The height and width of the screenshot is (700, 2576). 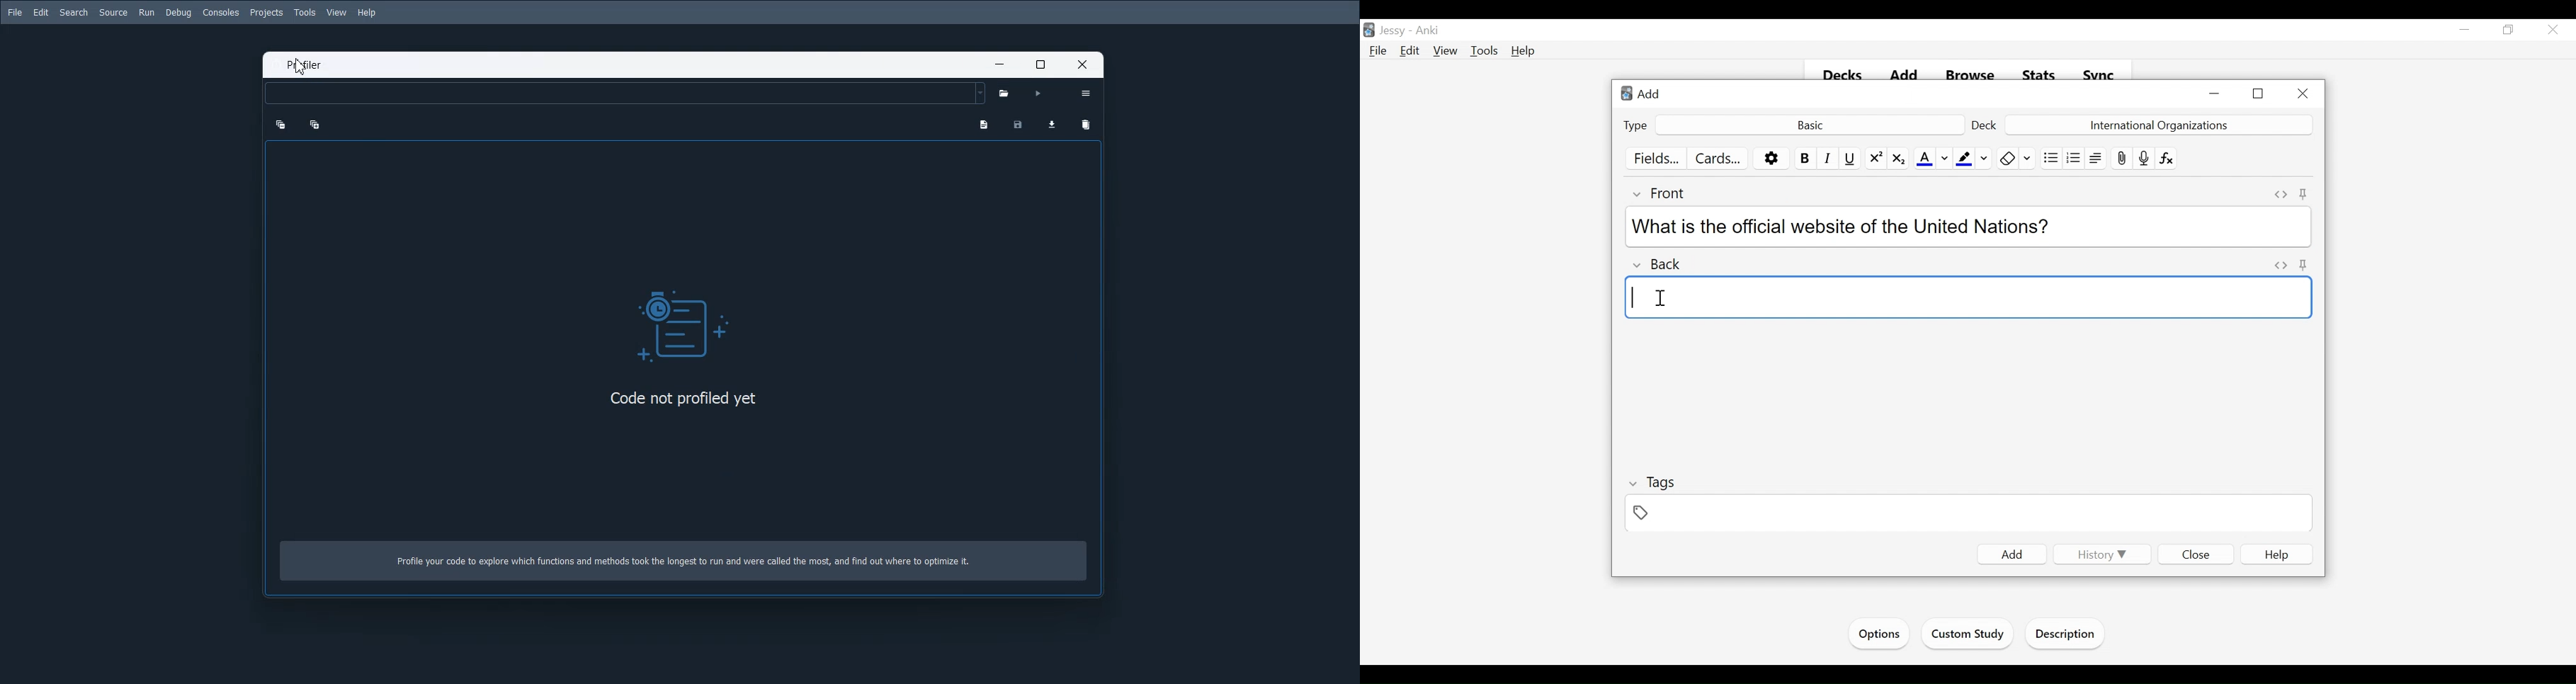 What do you see at coordinates (1634, 125) in the screenshot?
I see `Type` at bounding box center [1634, 125].